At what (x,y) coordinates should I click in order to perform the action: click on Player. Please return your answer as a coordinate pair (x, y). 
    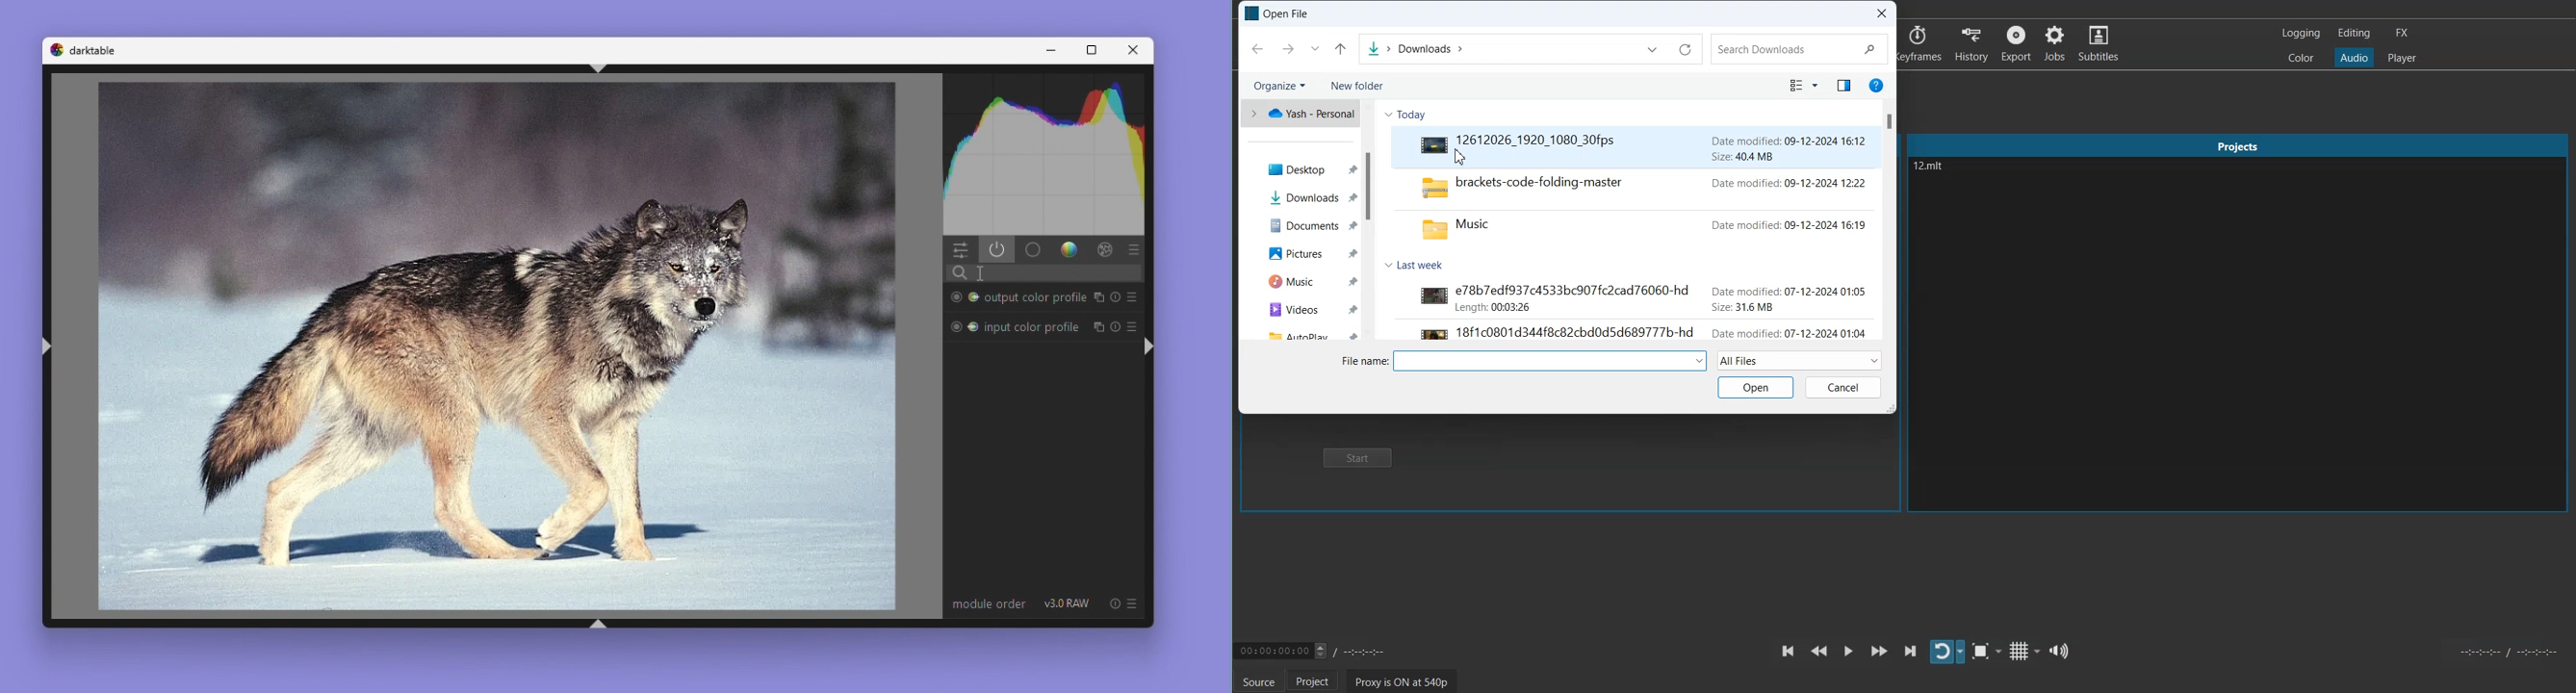
    Looking at the image, I should click on (2402, 58).